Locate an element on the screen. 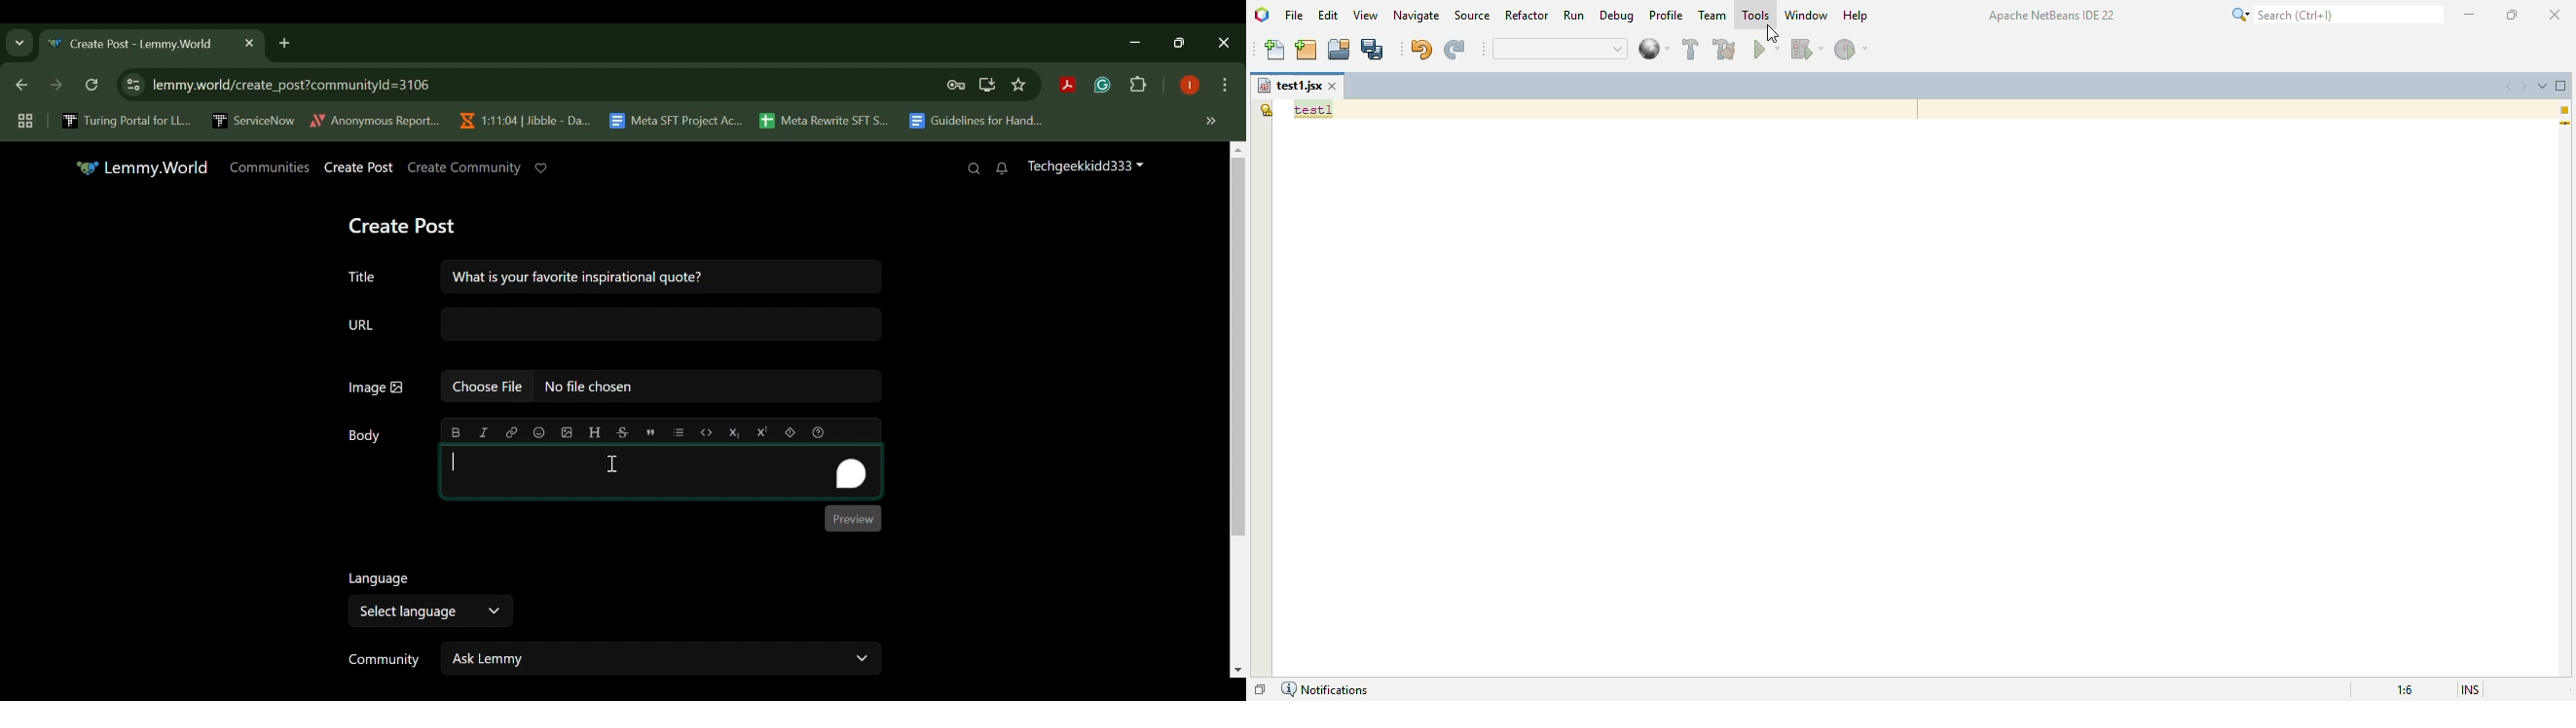 The height and width of the screenshot is (728, 2576). upload image is located at coordinates (567, 432).